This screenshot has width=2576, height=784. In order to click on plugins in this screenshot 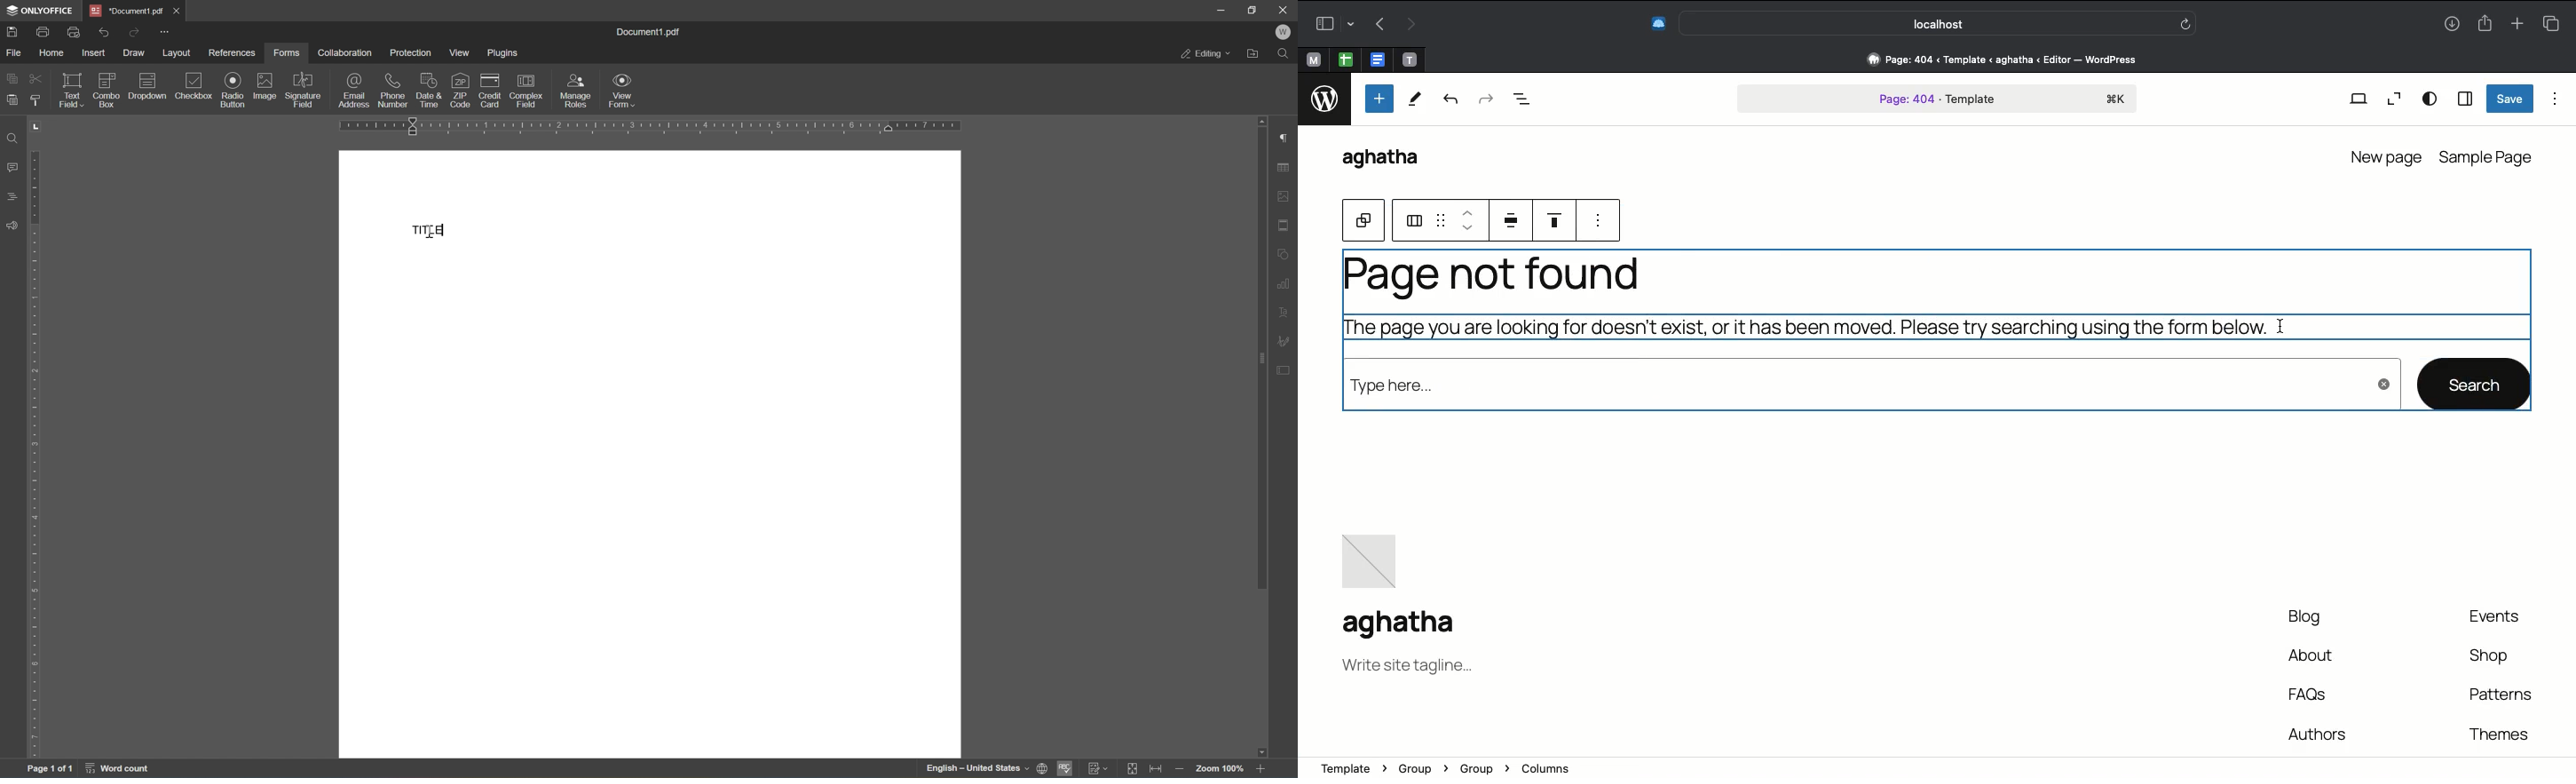, I will do `click(503, 53)`.